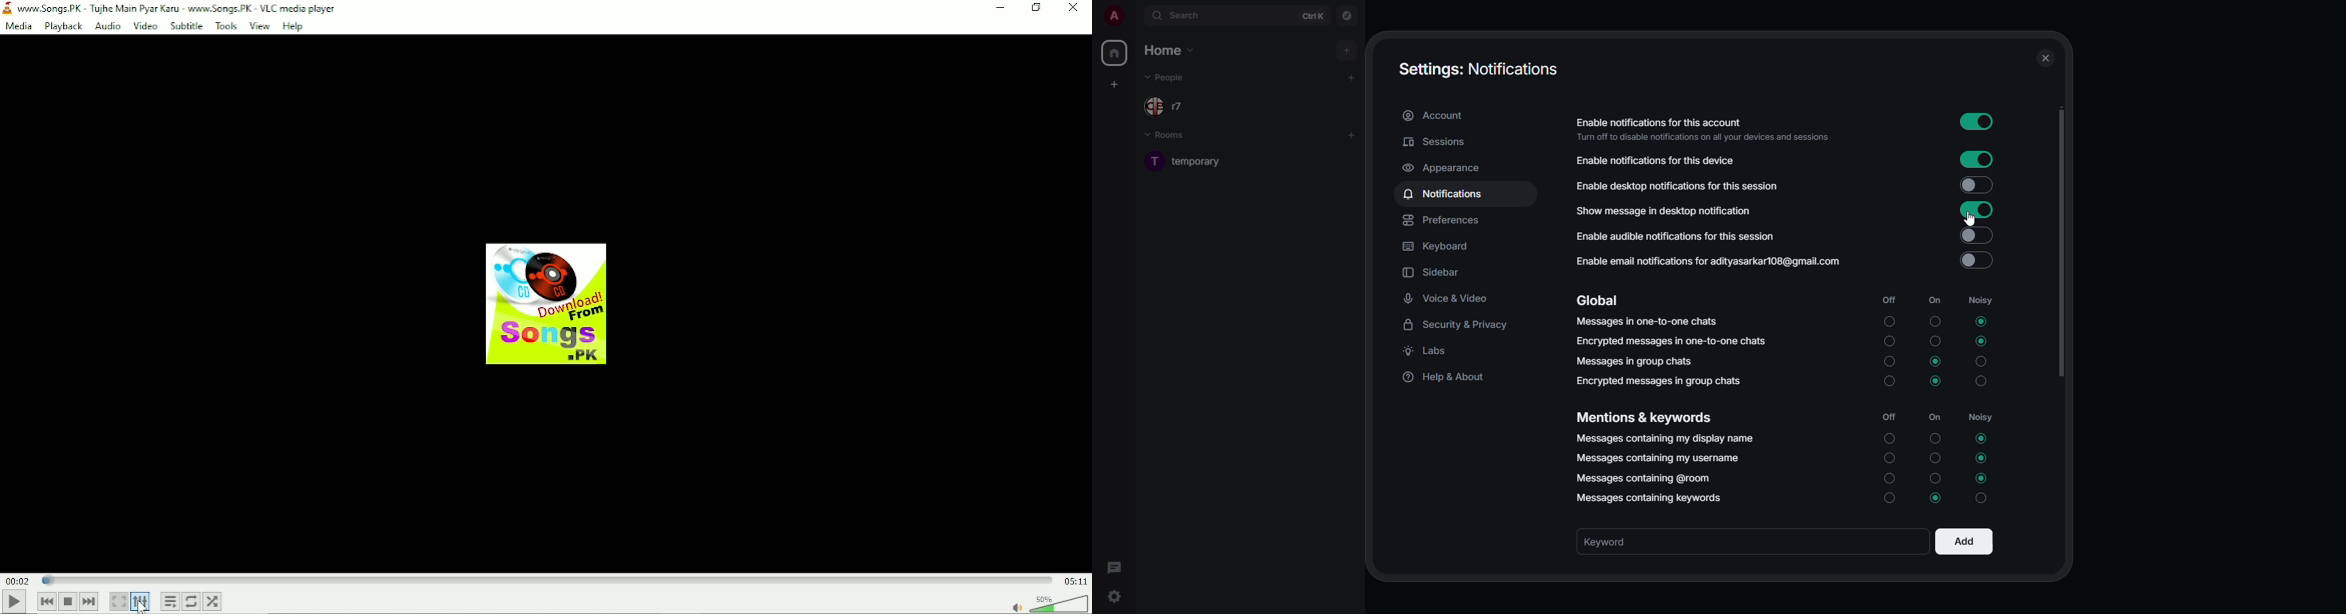  I want to click on Toggle between loop all, loop one and no loop, so click(192, 601).